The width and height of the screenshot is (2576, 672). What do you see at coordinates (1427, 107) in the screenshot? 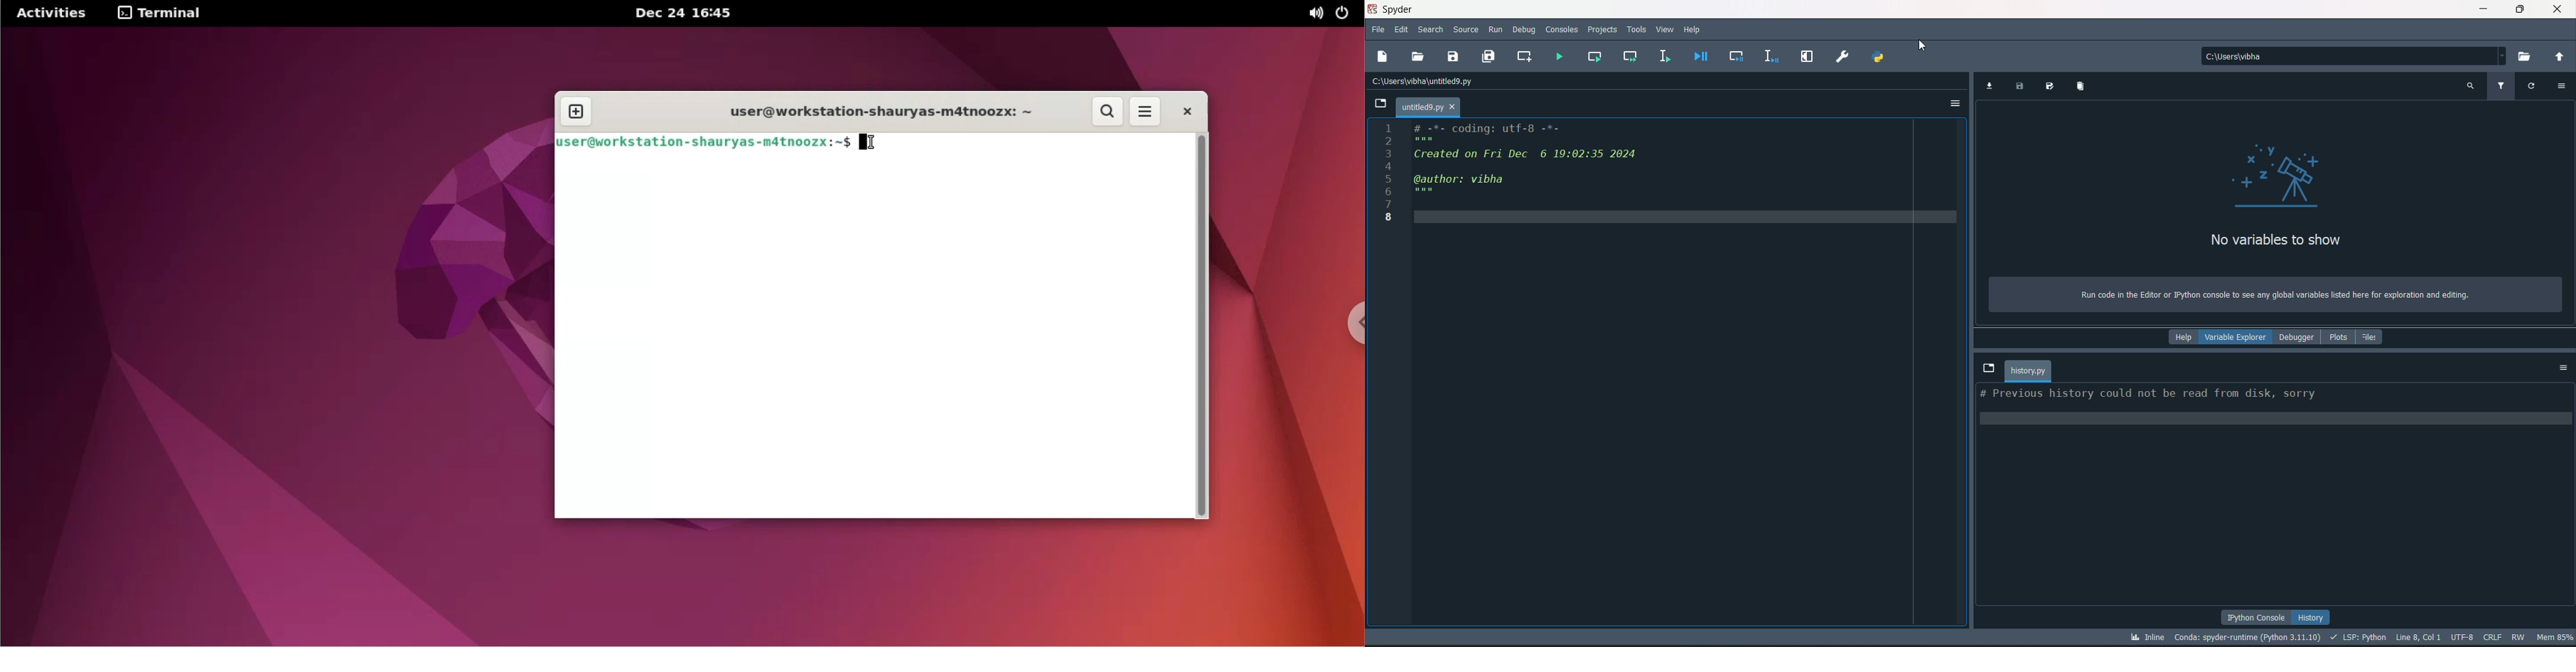
I see `file name` at bounding box center [1427, 107].